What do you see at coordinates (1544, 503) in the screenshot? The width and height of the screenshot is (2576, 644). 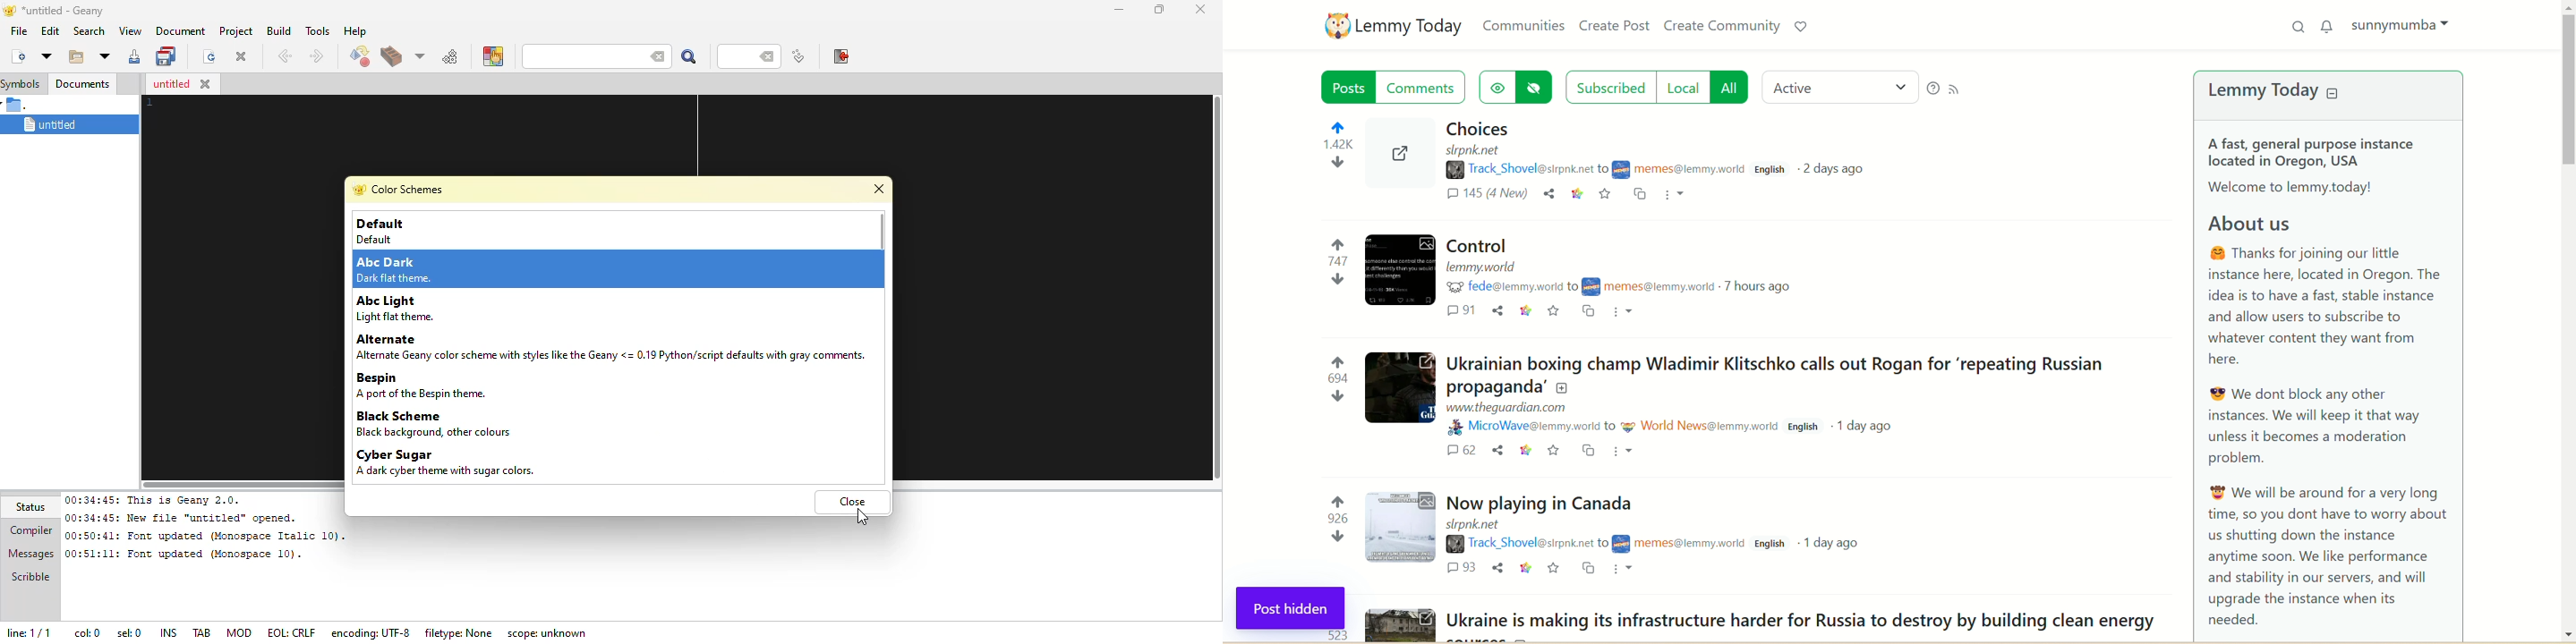 I see `Post on "Now playing in Canada"` at bounding box center [1544, 503].